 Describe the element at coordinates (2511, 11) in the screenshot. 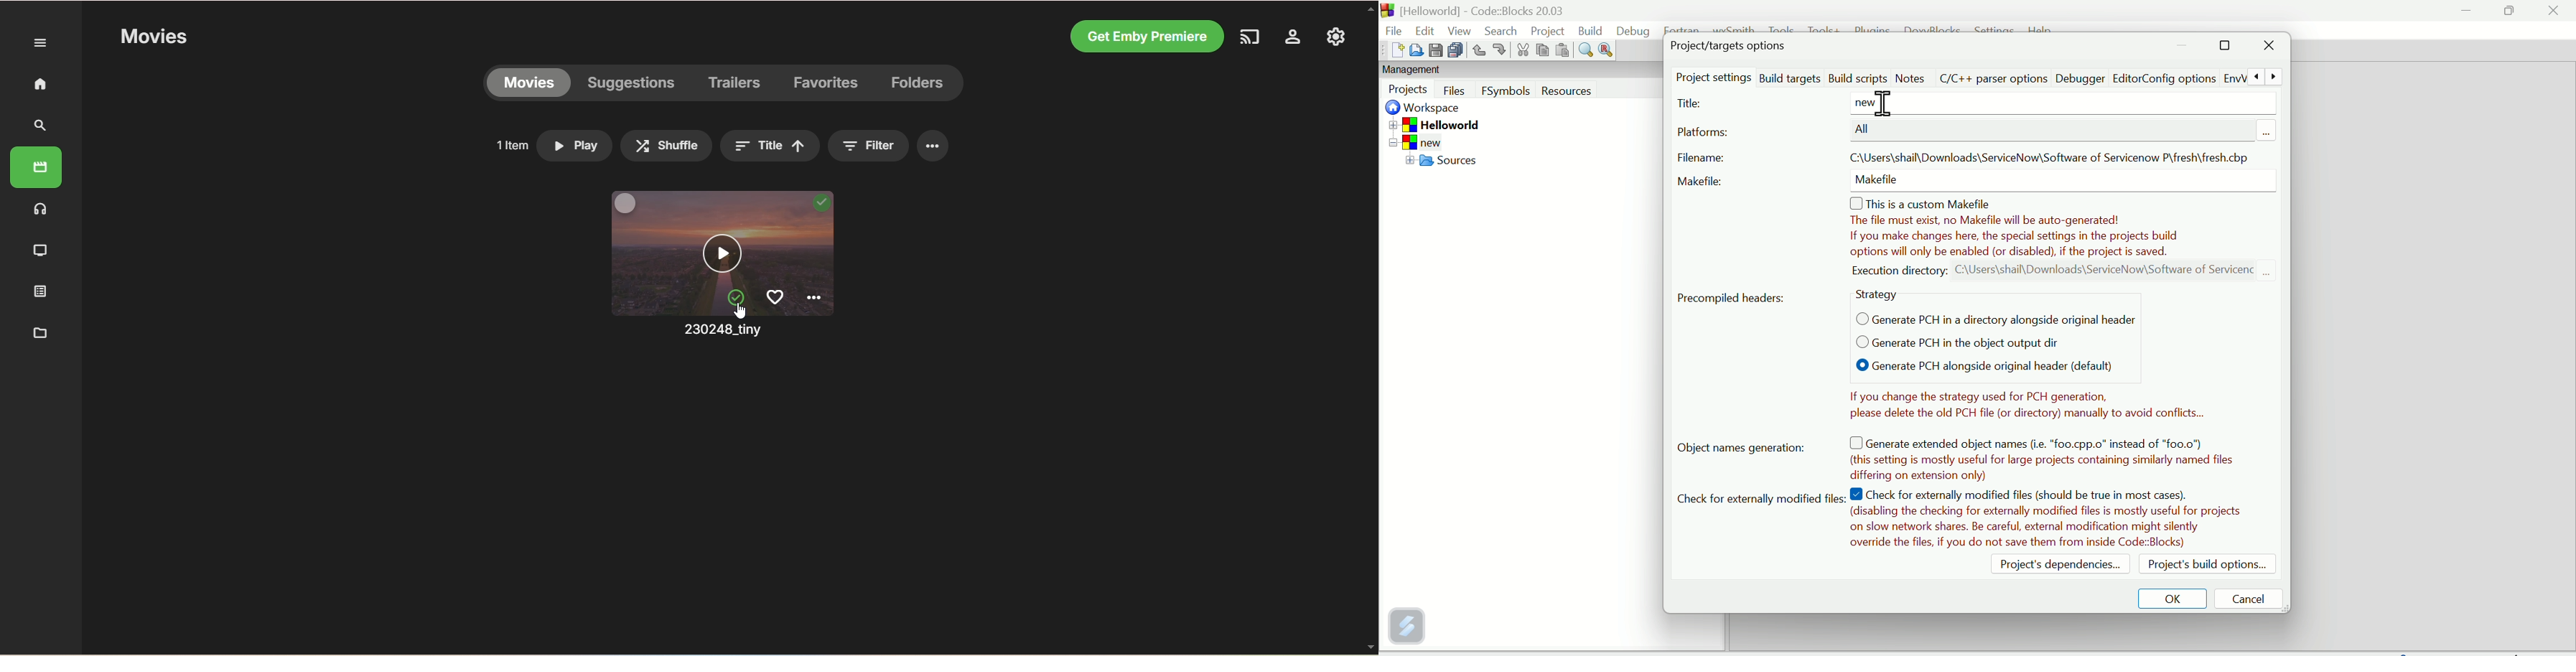

I see `Maximise` at that location.